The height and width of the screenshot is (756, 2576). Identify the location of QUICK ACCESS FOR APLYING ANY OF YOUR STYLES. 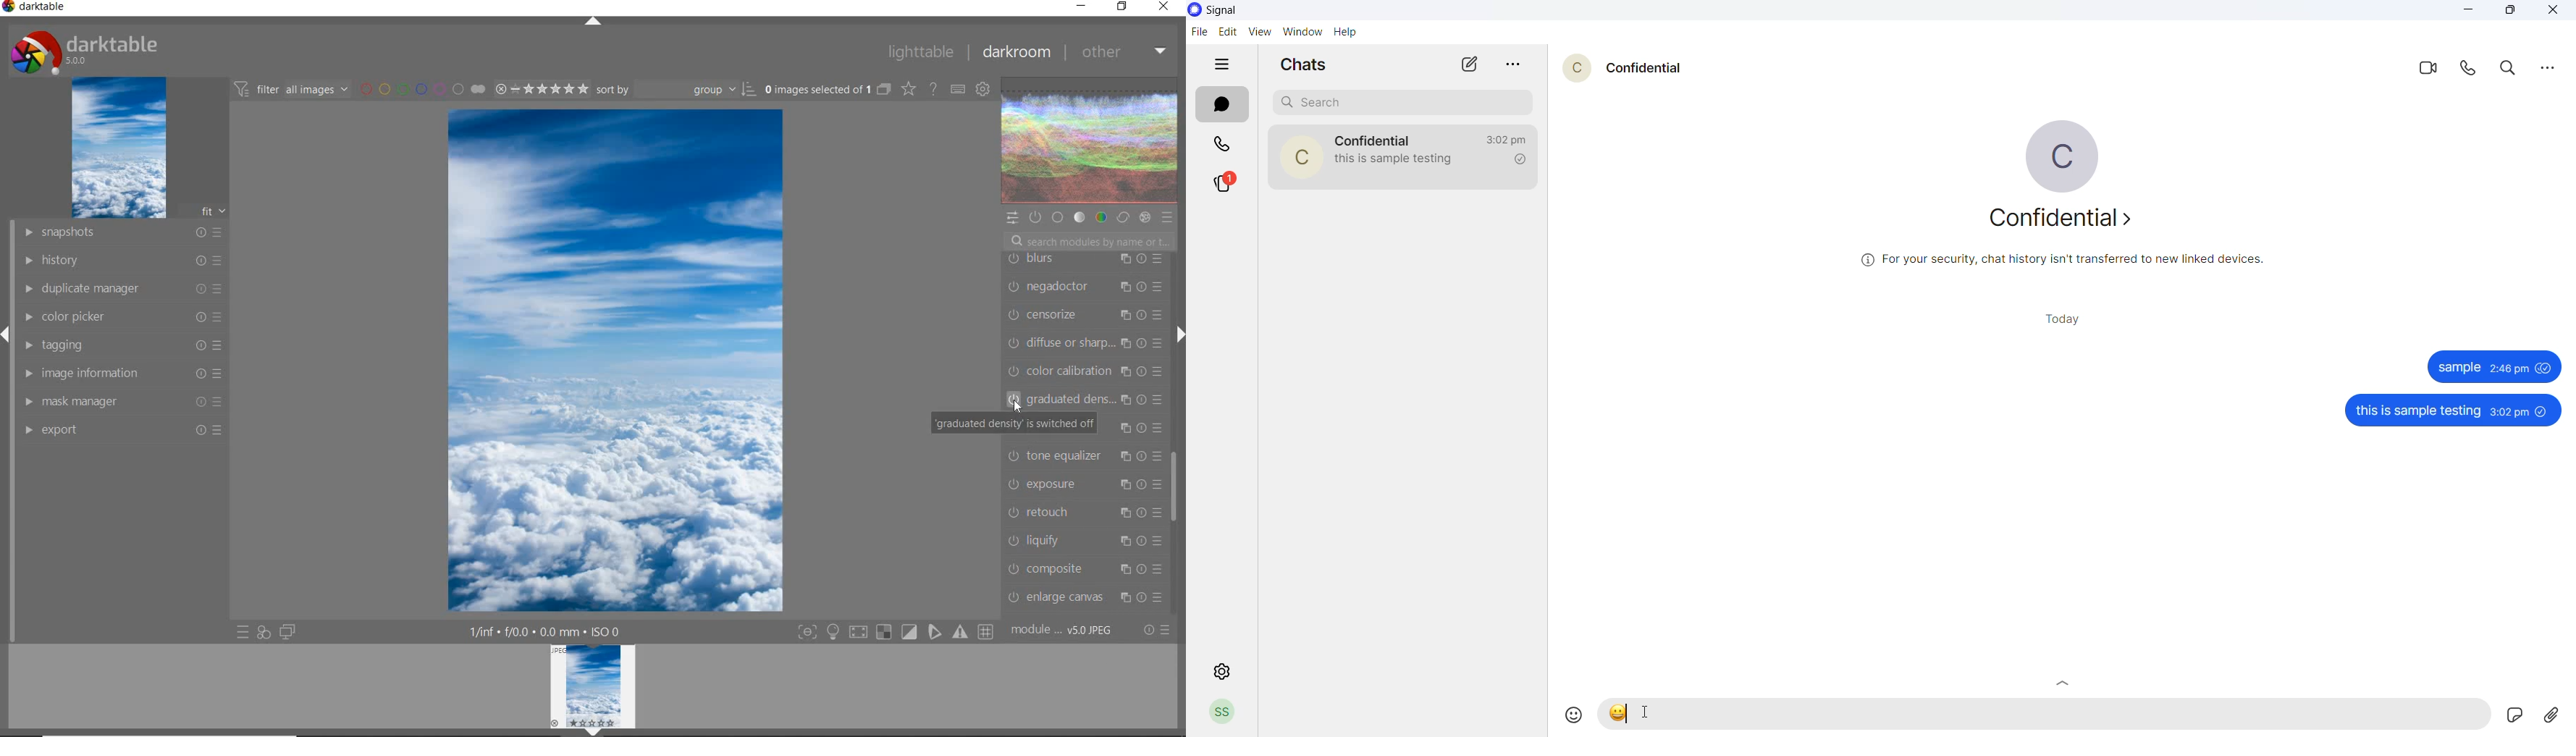
(263, 633).